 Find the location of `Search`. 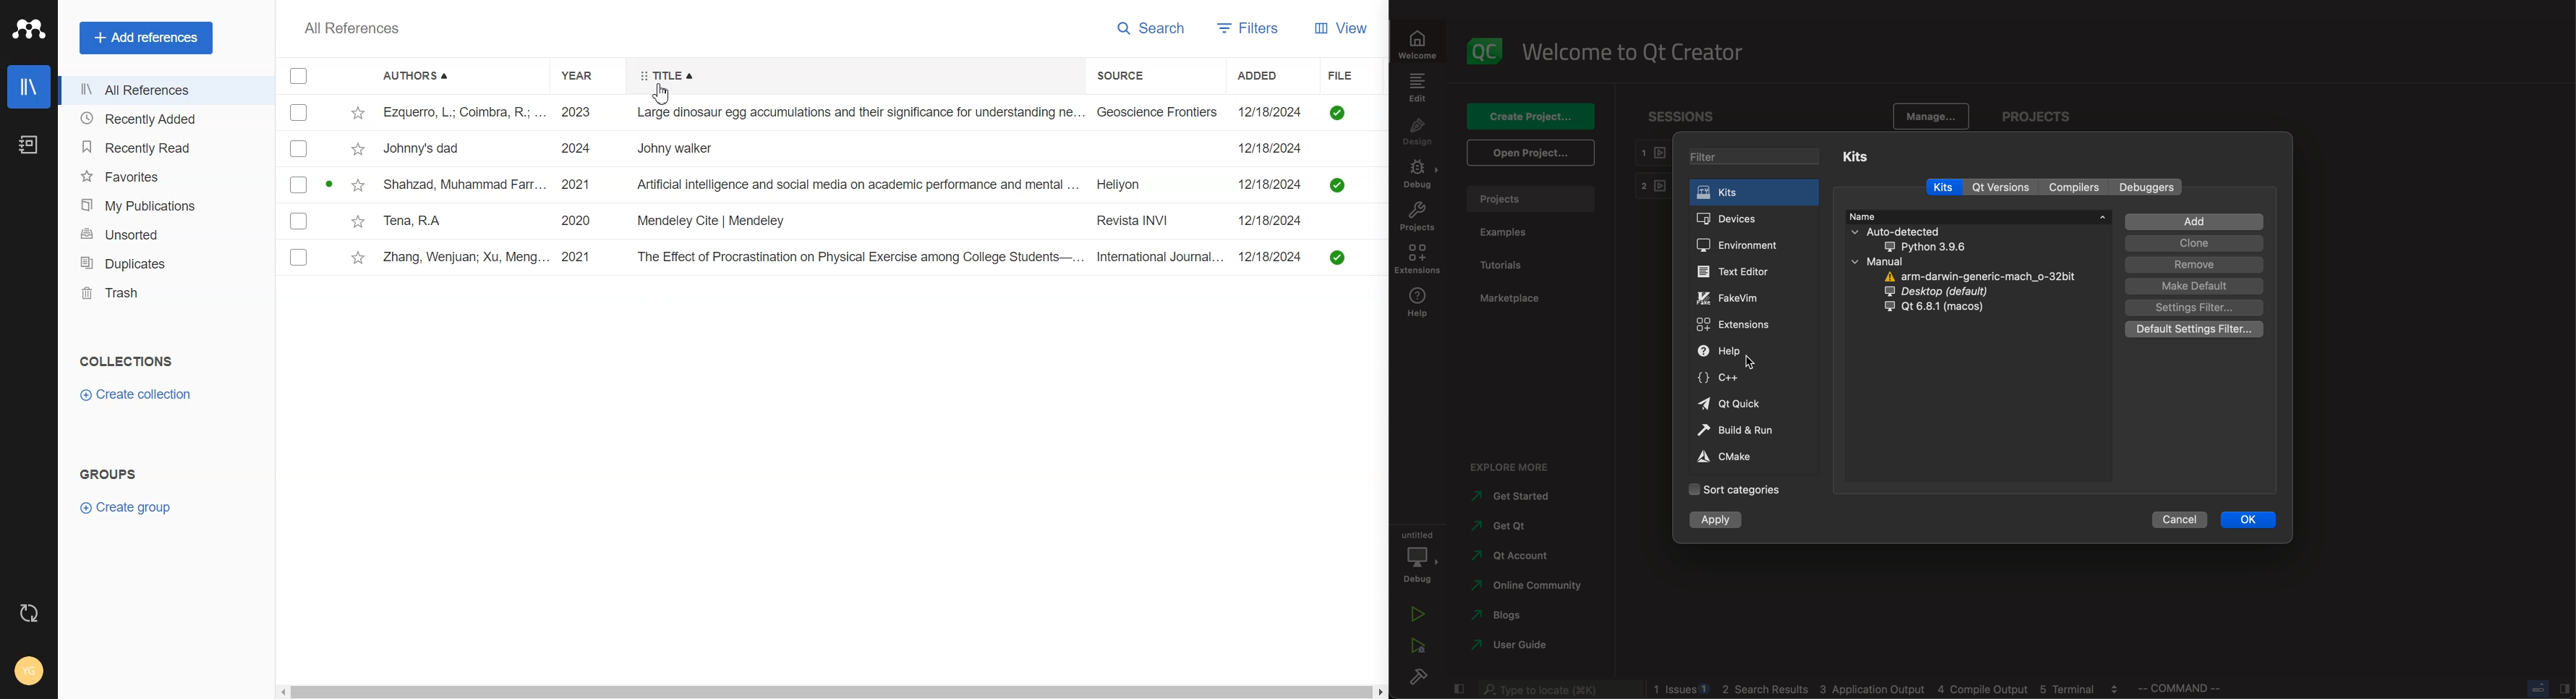

Search is located at coordinates (1153, 27).